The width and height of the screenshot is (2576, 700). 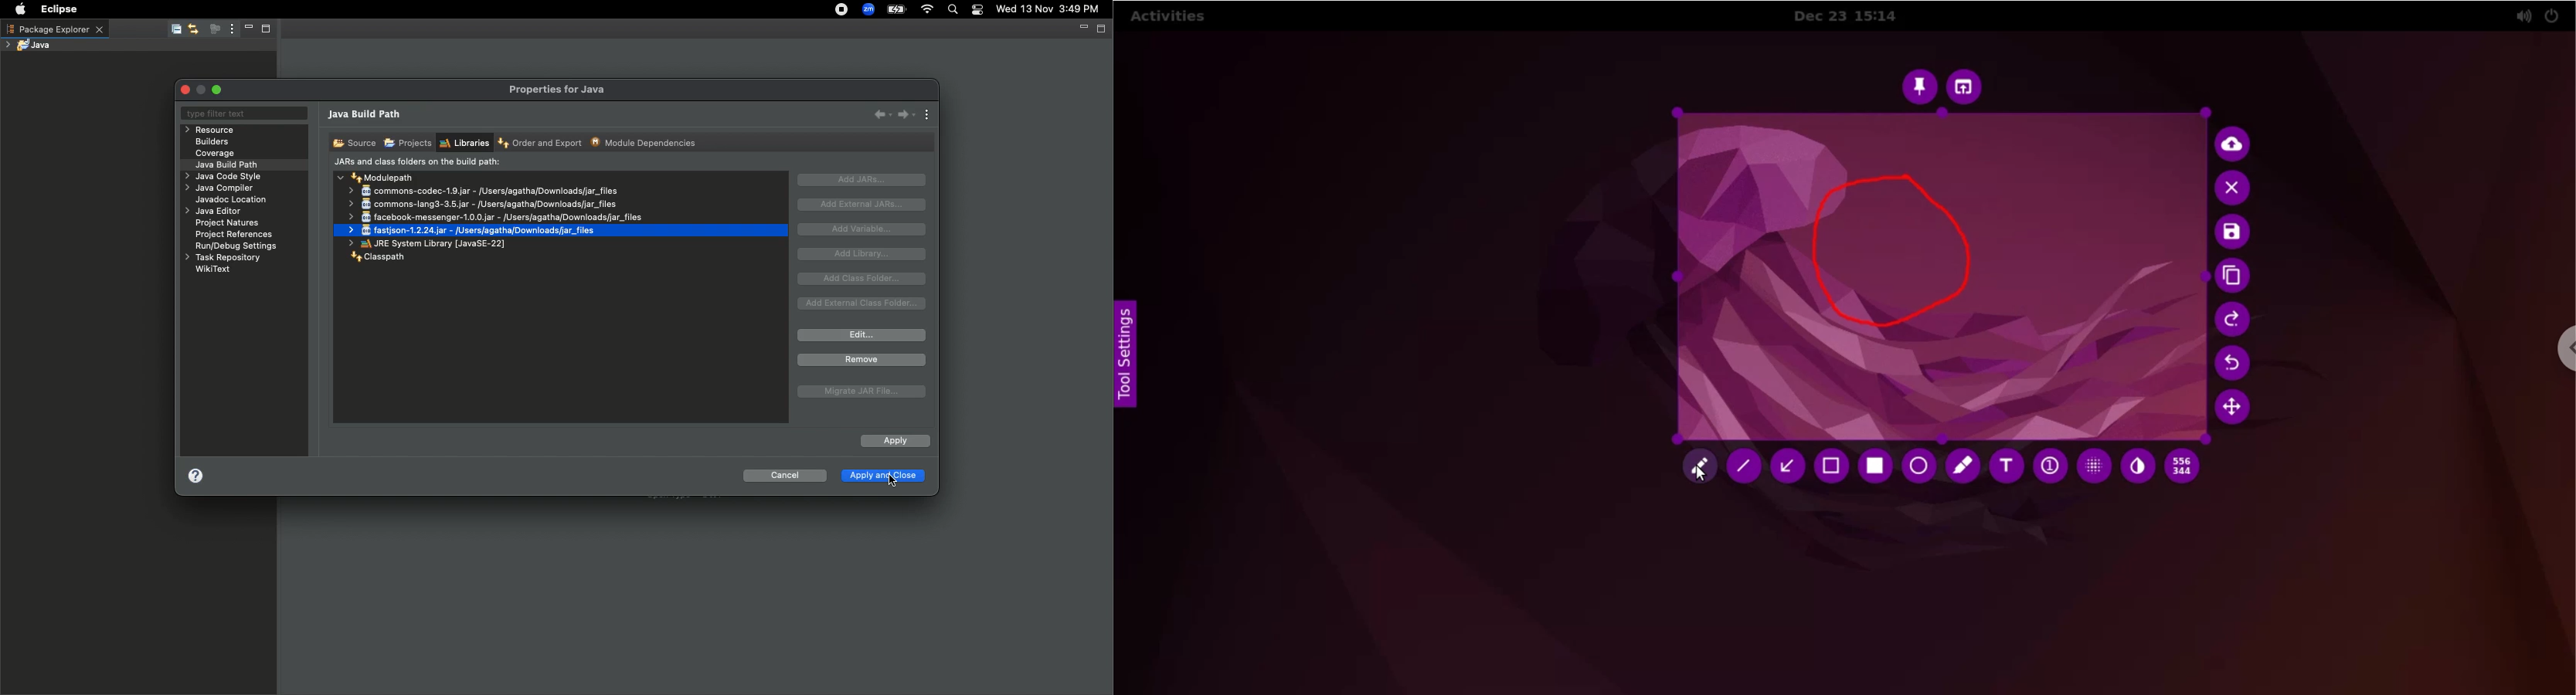 I want to click on Maximize, so click(x=219, y=90).